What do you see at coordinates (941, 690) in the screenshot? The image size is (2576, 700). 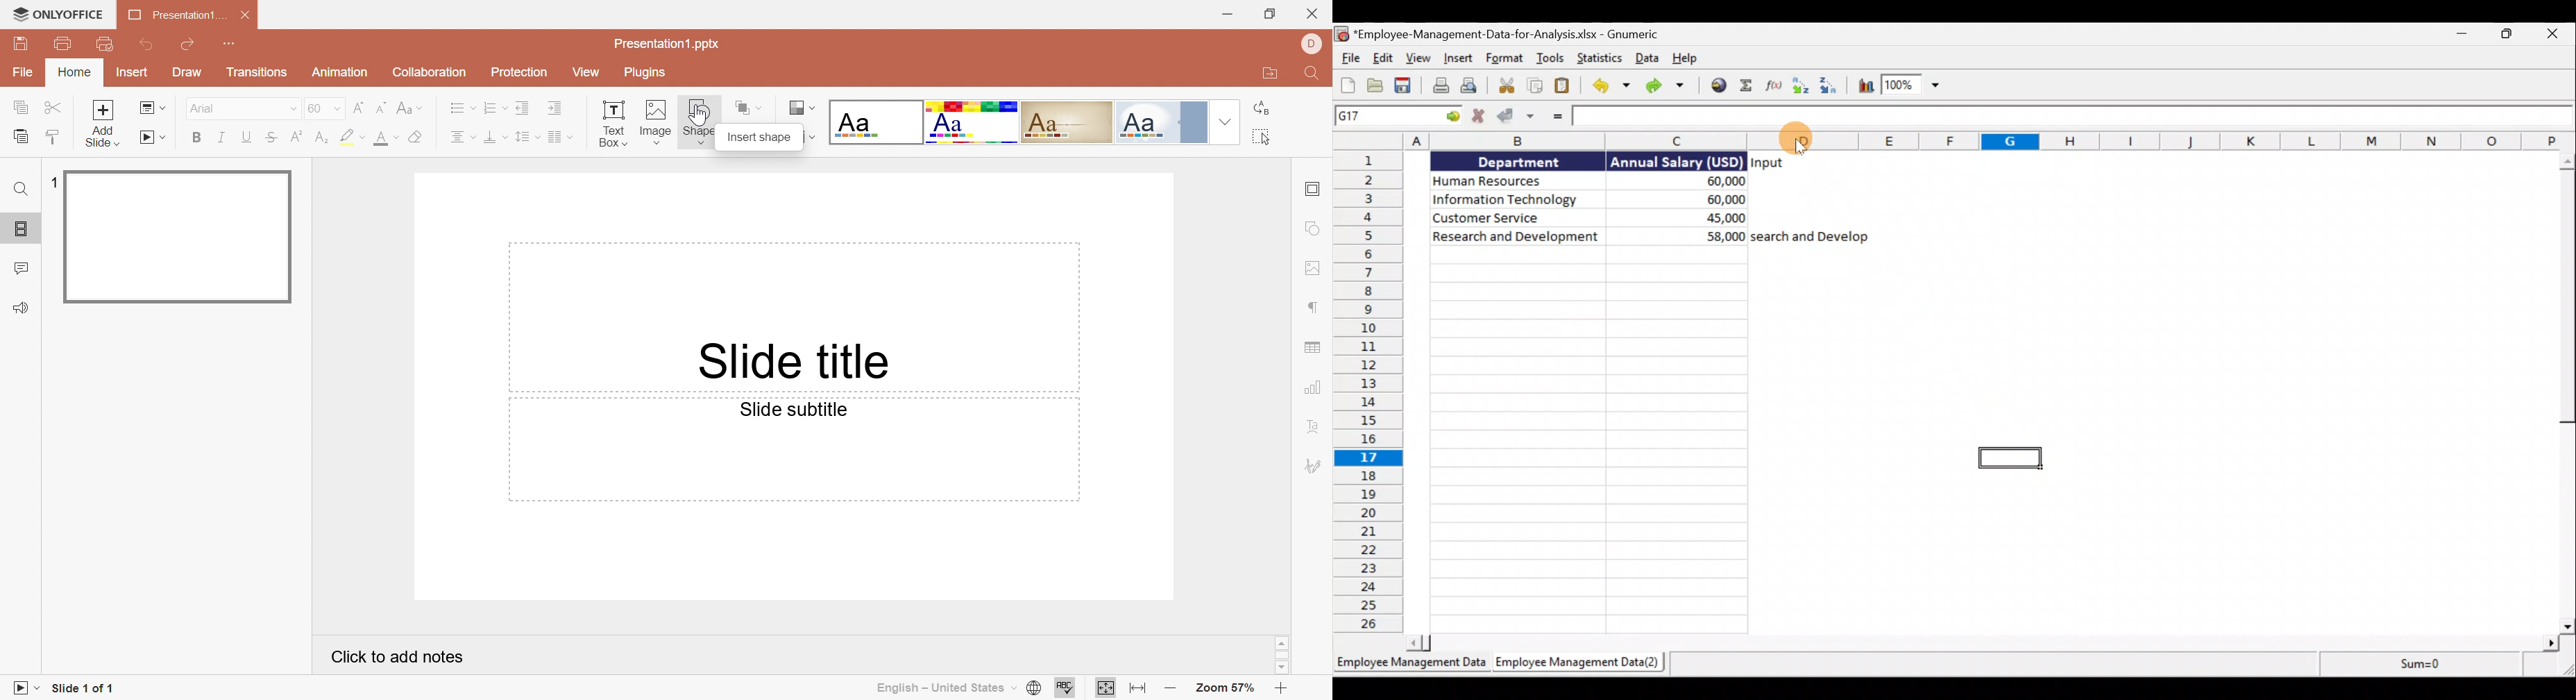 I see `English - United States` at bounding box center [941, 690].